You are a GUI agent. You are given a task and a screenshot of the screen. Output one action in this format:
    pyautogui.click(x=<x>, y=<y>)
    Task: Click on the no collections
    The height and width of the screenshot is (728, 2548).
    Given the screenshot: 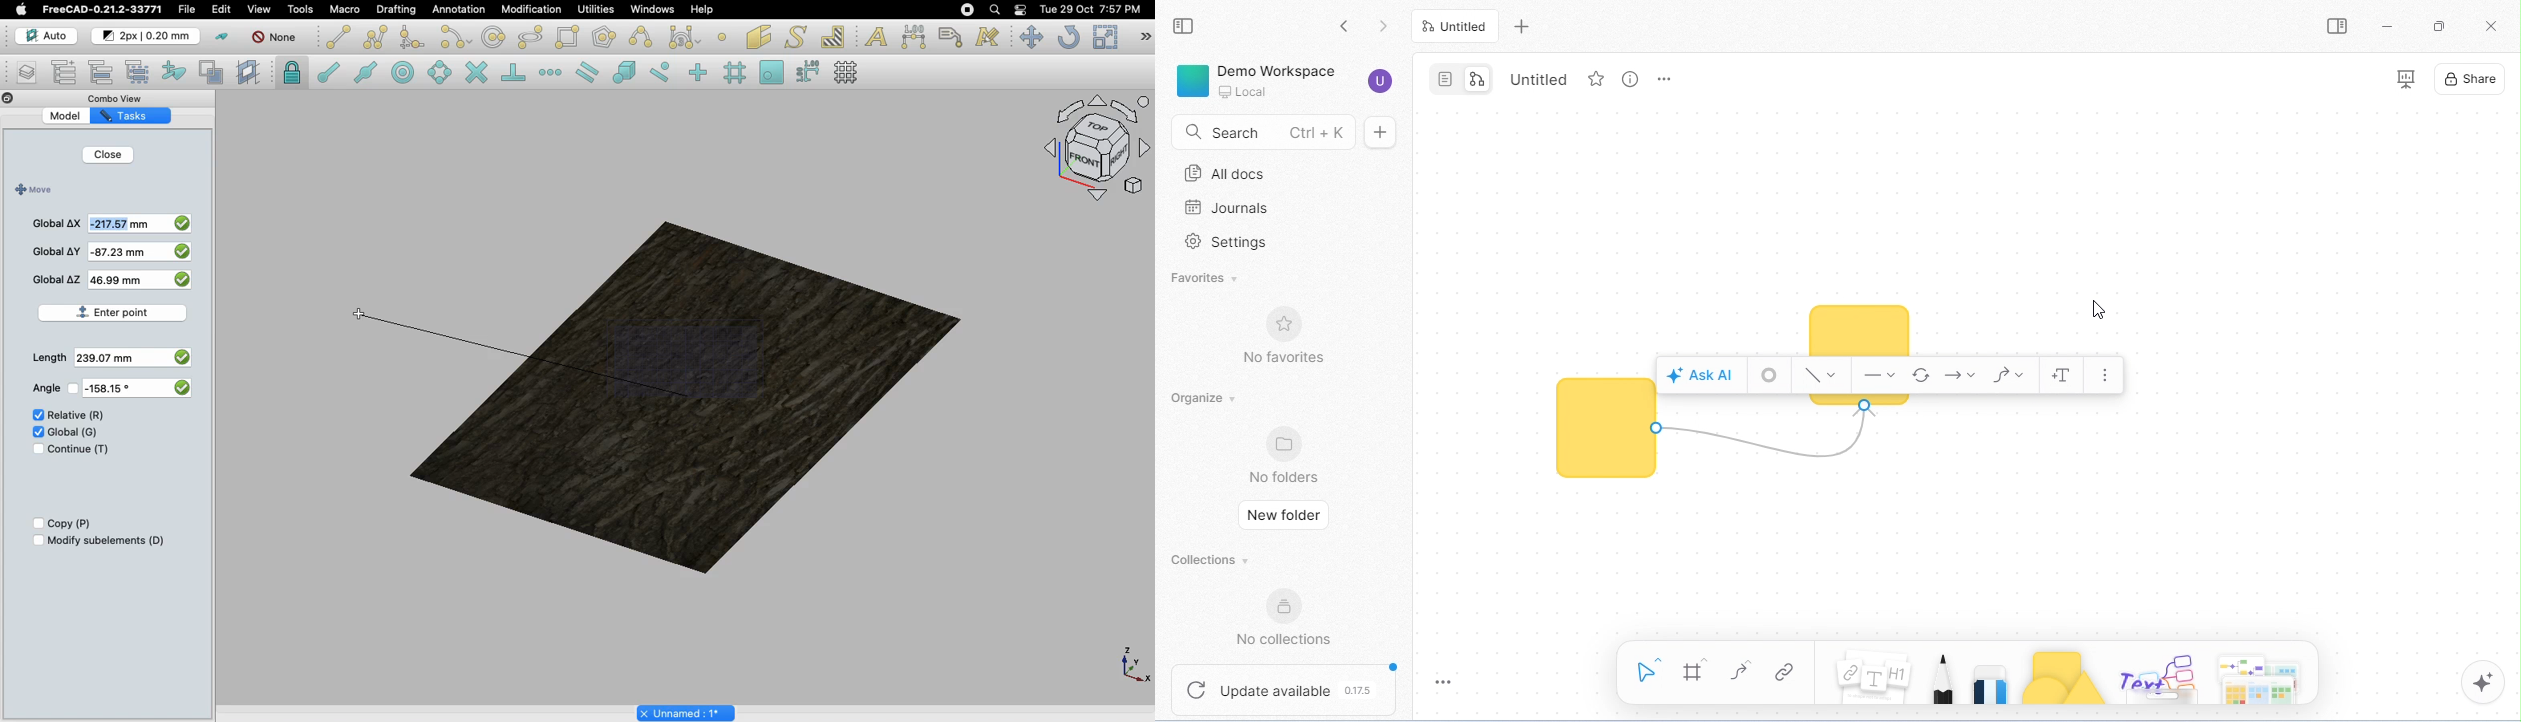 What is the action you would take?
    pyautogui.click(x=1292, y=620)
    